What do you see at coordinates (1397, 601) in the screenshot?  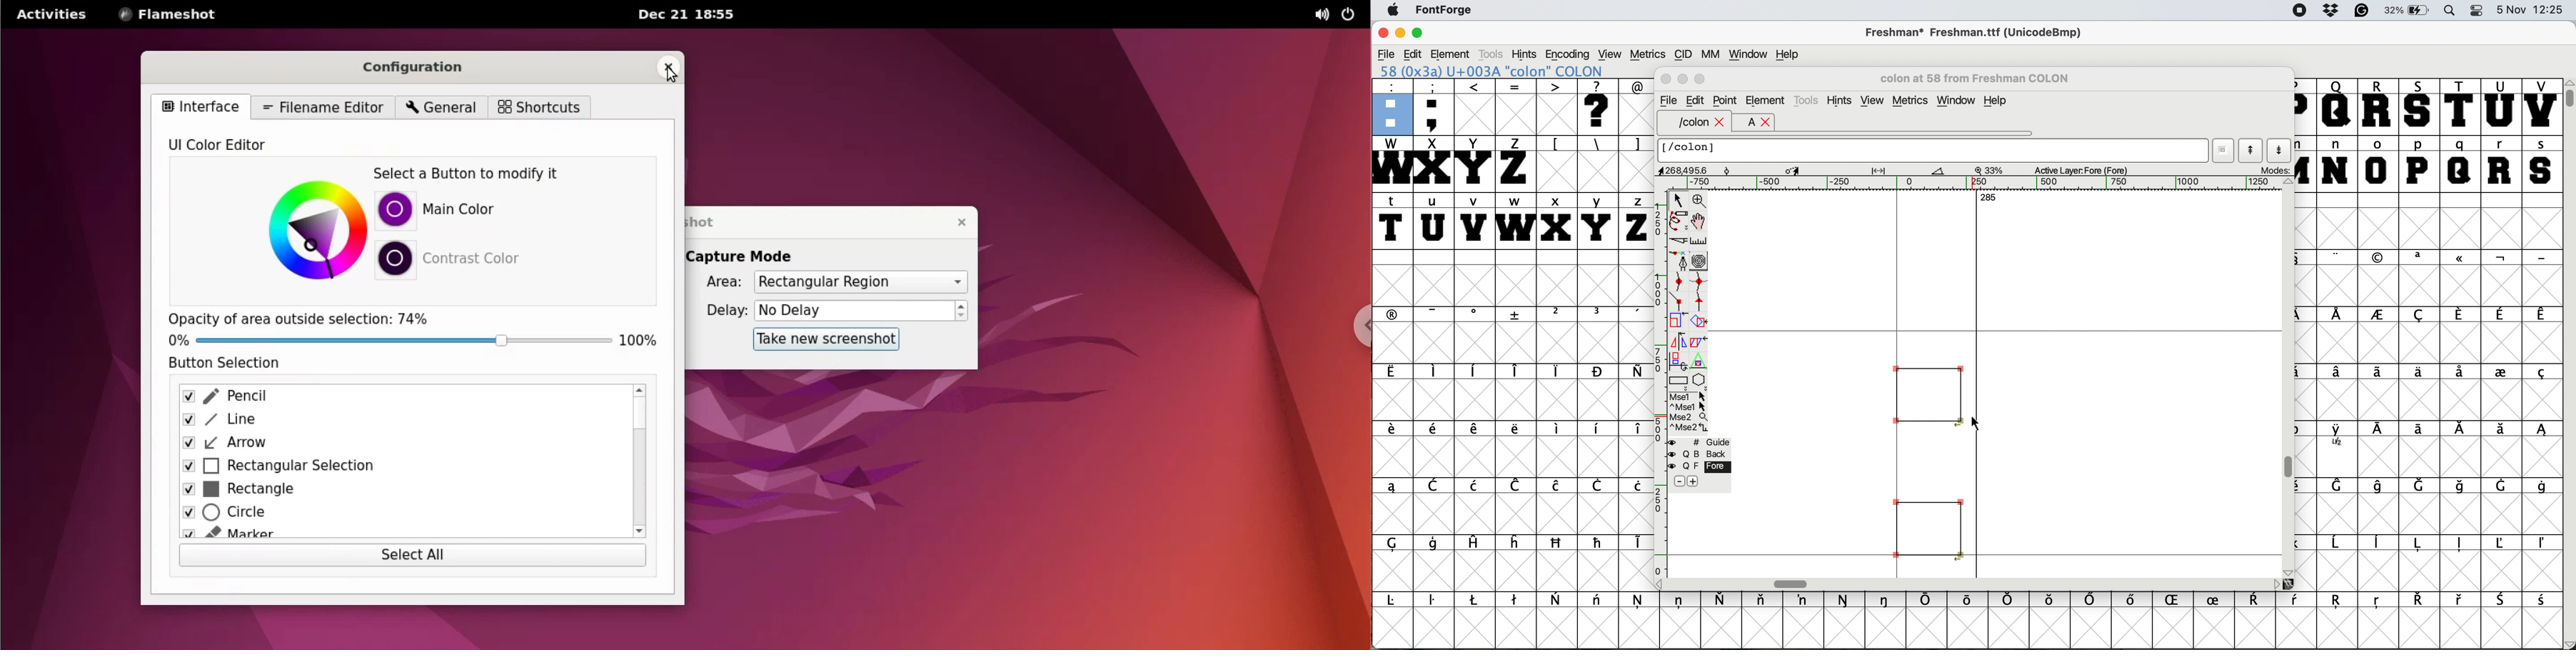 I see `symbol` at bounding box center [1397, 601].